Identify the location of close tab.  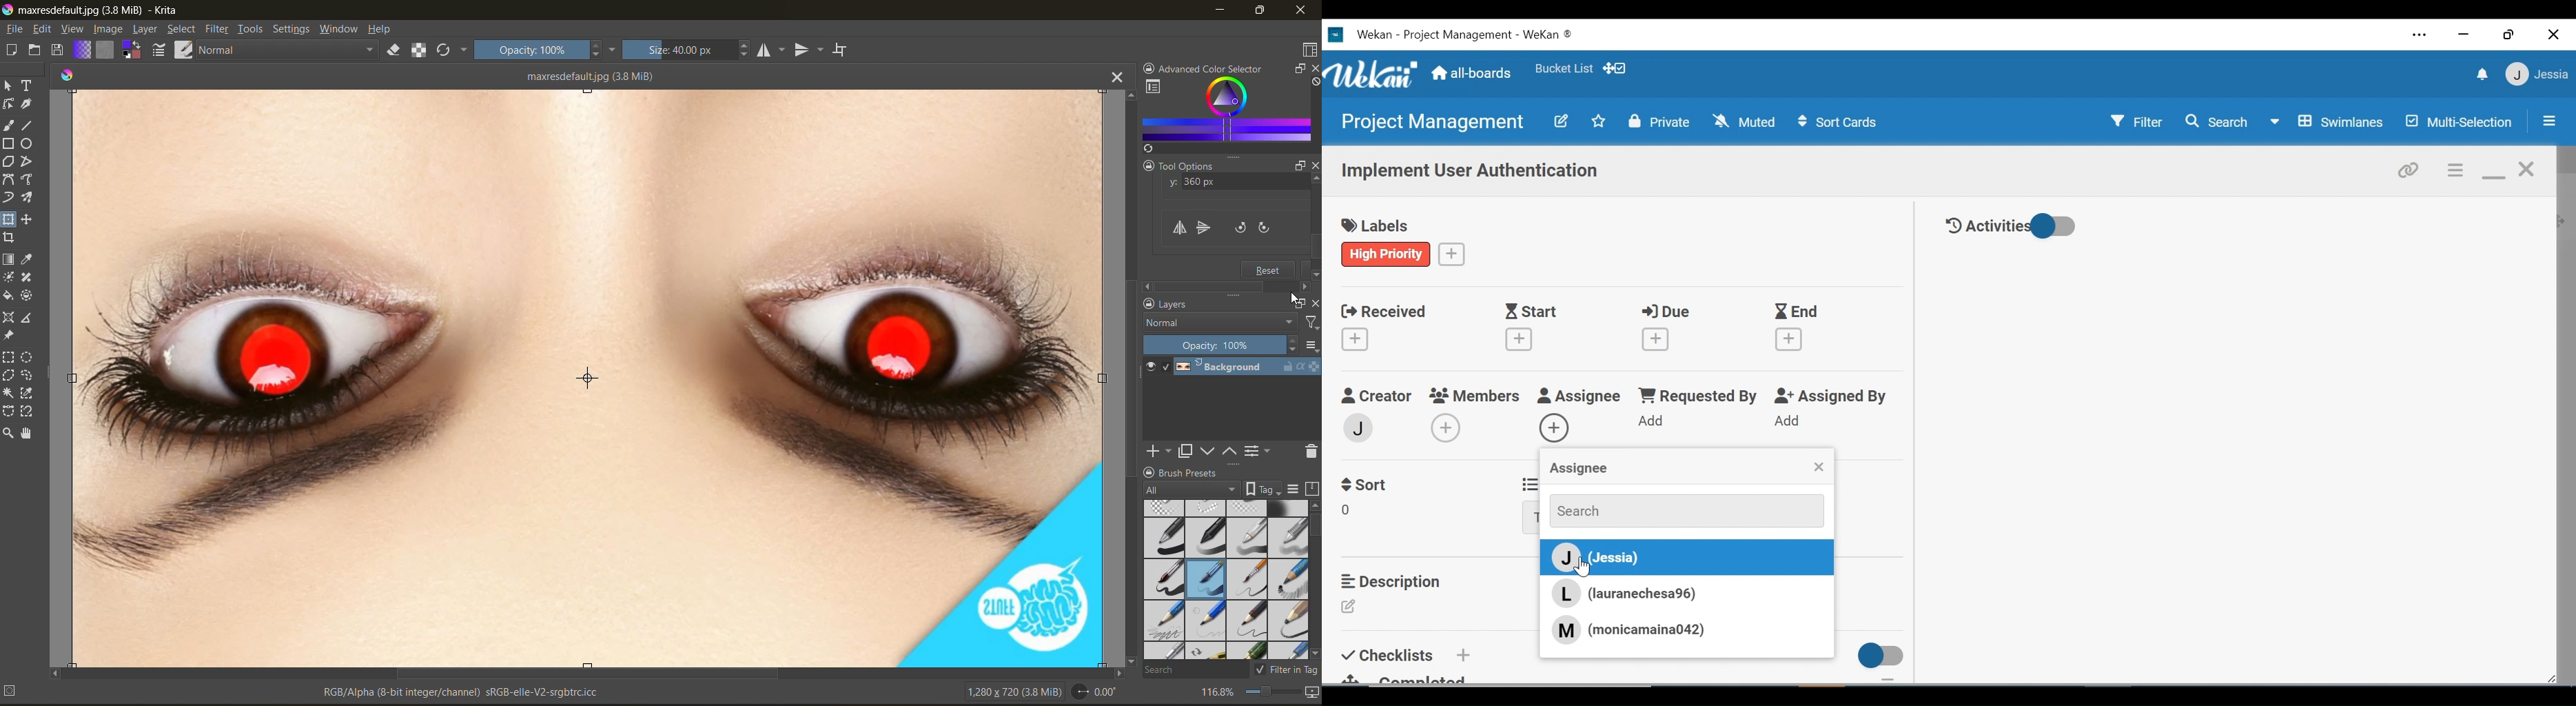
(1109, 81).